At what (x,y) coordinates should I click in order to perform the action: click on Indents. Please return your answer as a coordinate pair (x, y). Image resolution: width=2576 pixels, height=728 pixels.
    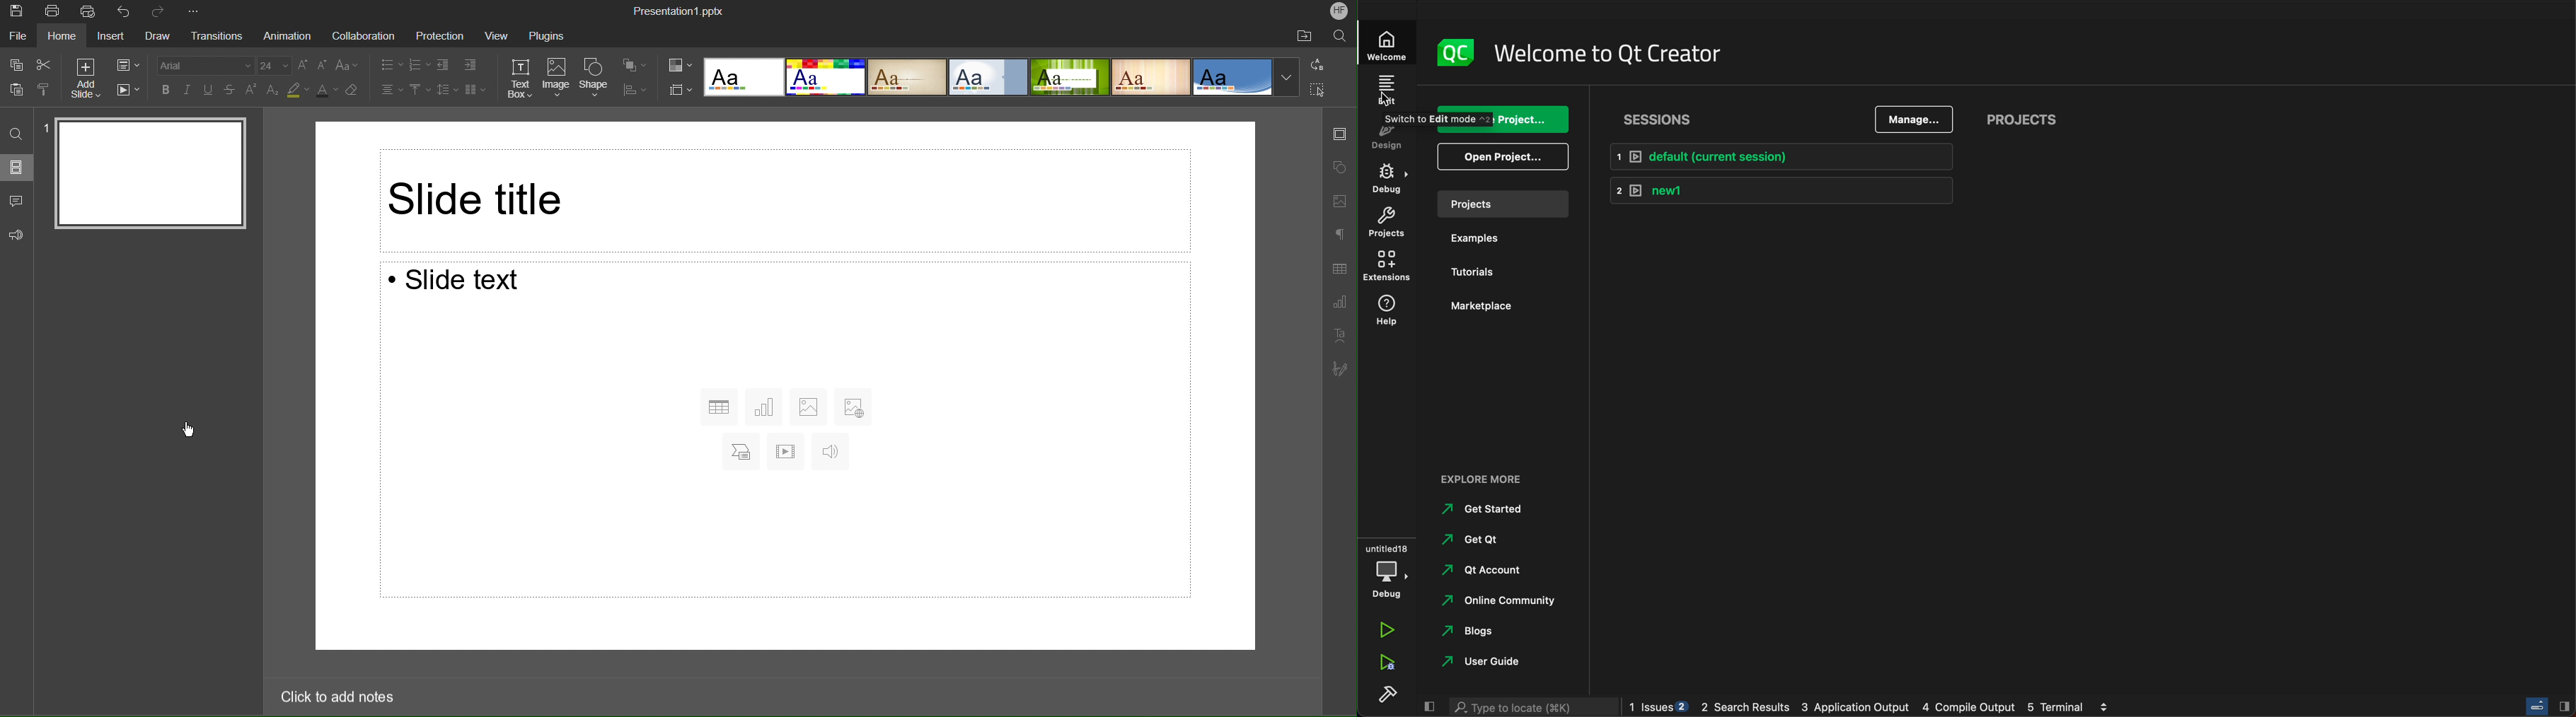
    Looking at the image, I should click on (461, 64).